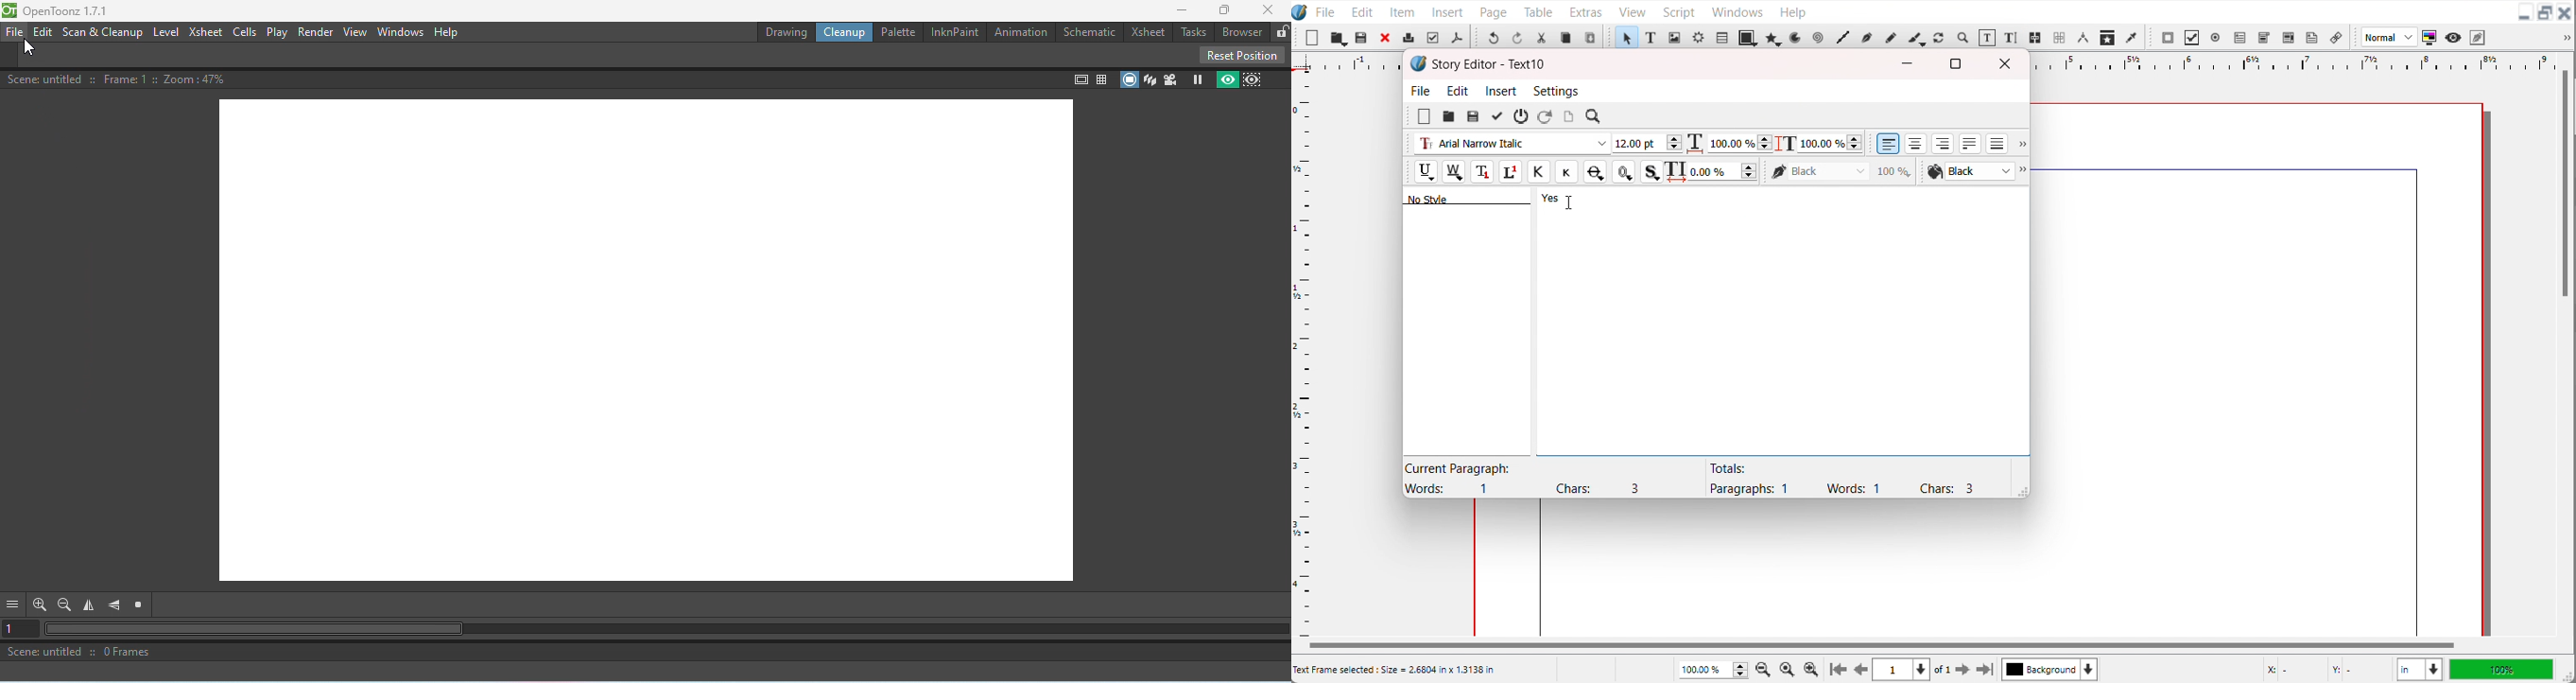 This screenshot has height=700, width=2576. Describe the element at coordinates (1765, 668) in the screenshot. I see `Zoom Out` at that location.